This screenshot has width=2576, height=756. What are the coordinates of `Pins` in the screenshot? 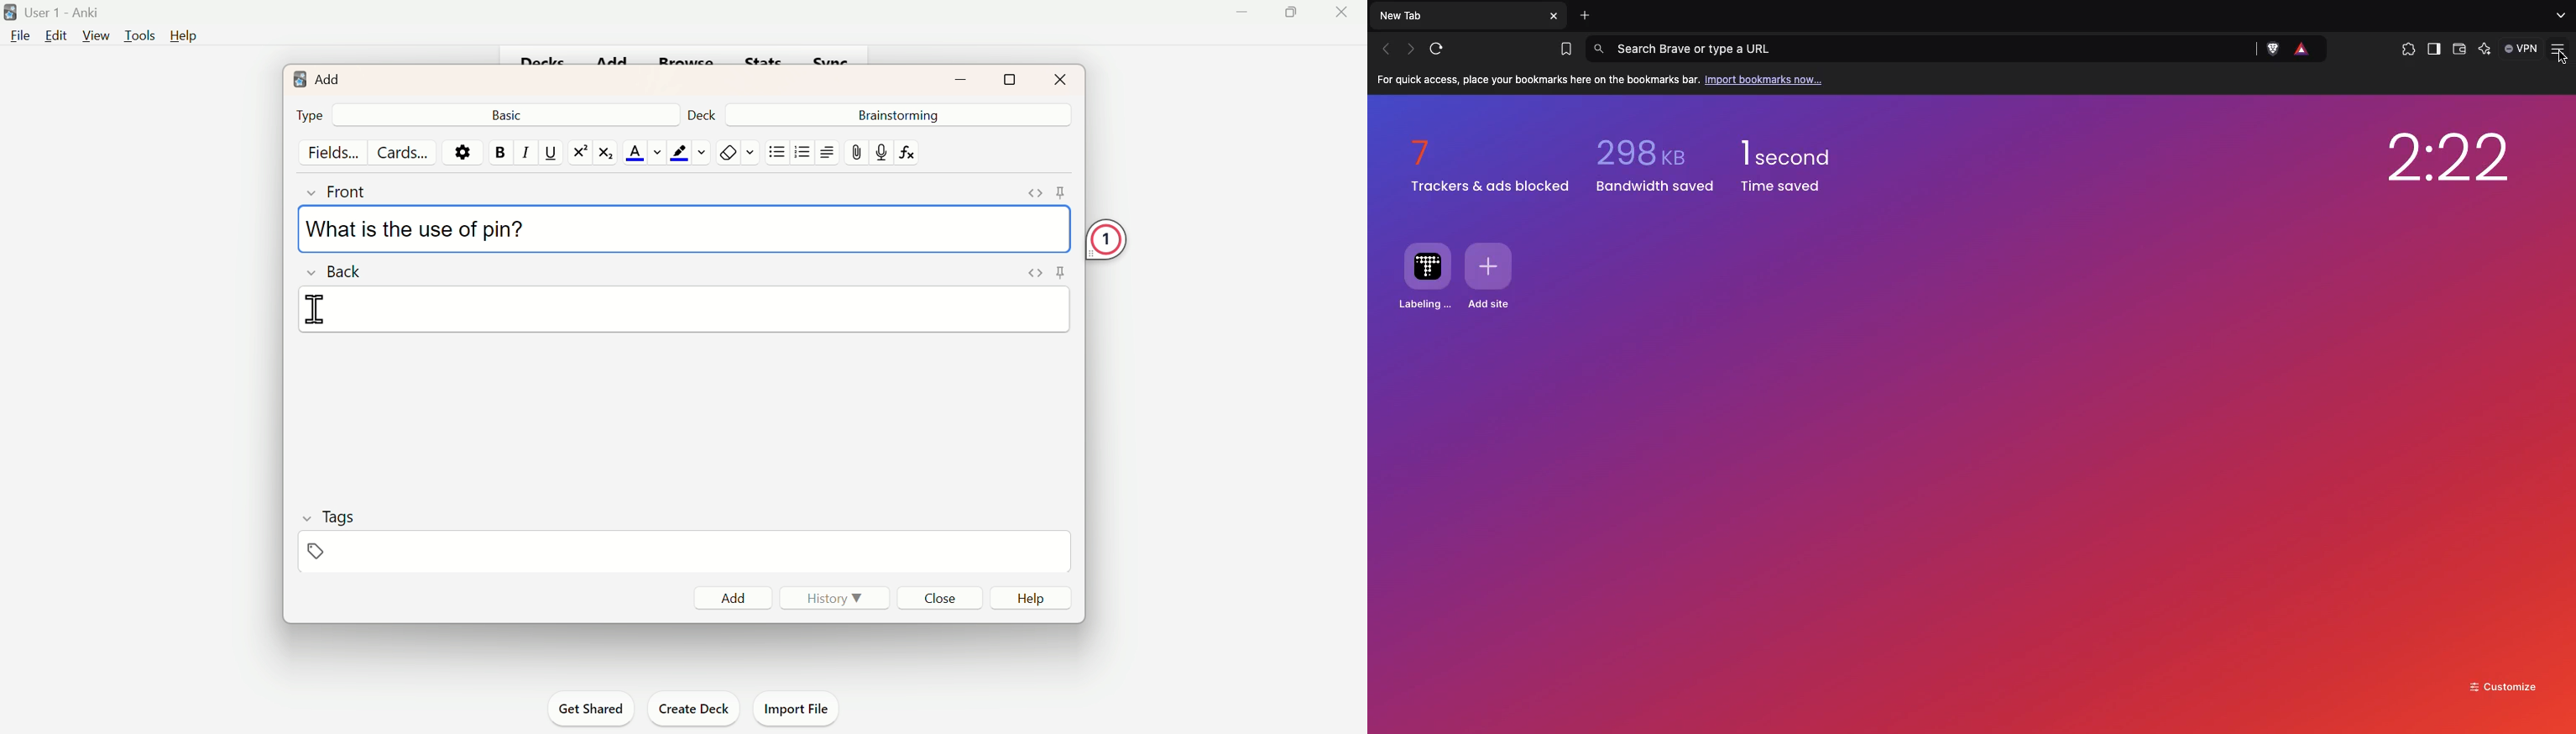 It's located at (1047, 193).